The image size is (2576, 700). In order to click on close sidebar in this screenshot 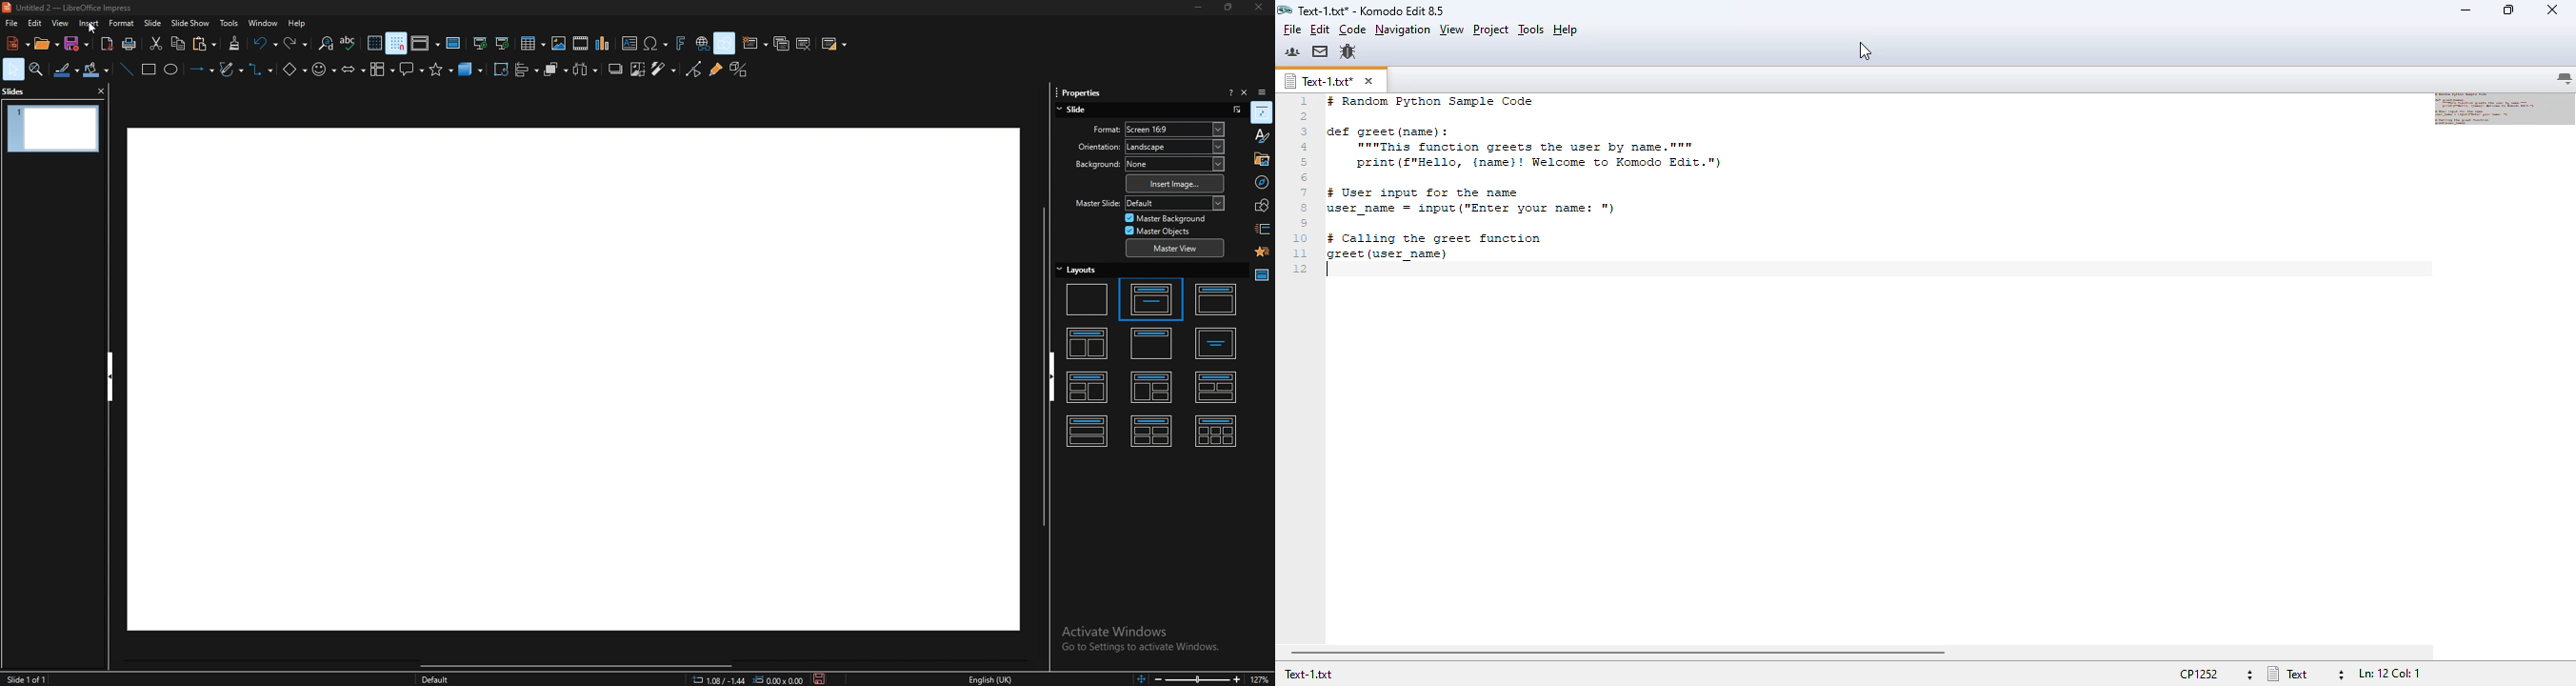, I will do `click(1244, 92)`.